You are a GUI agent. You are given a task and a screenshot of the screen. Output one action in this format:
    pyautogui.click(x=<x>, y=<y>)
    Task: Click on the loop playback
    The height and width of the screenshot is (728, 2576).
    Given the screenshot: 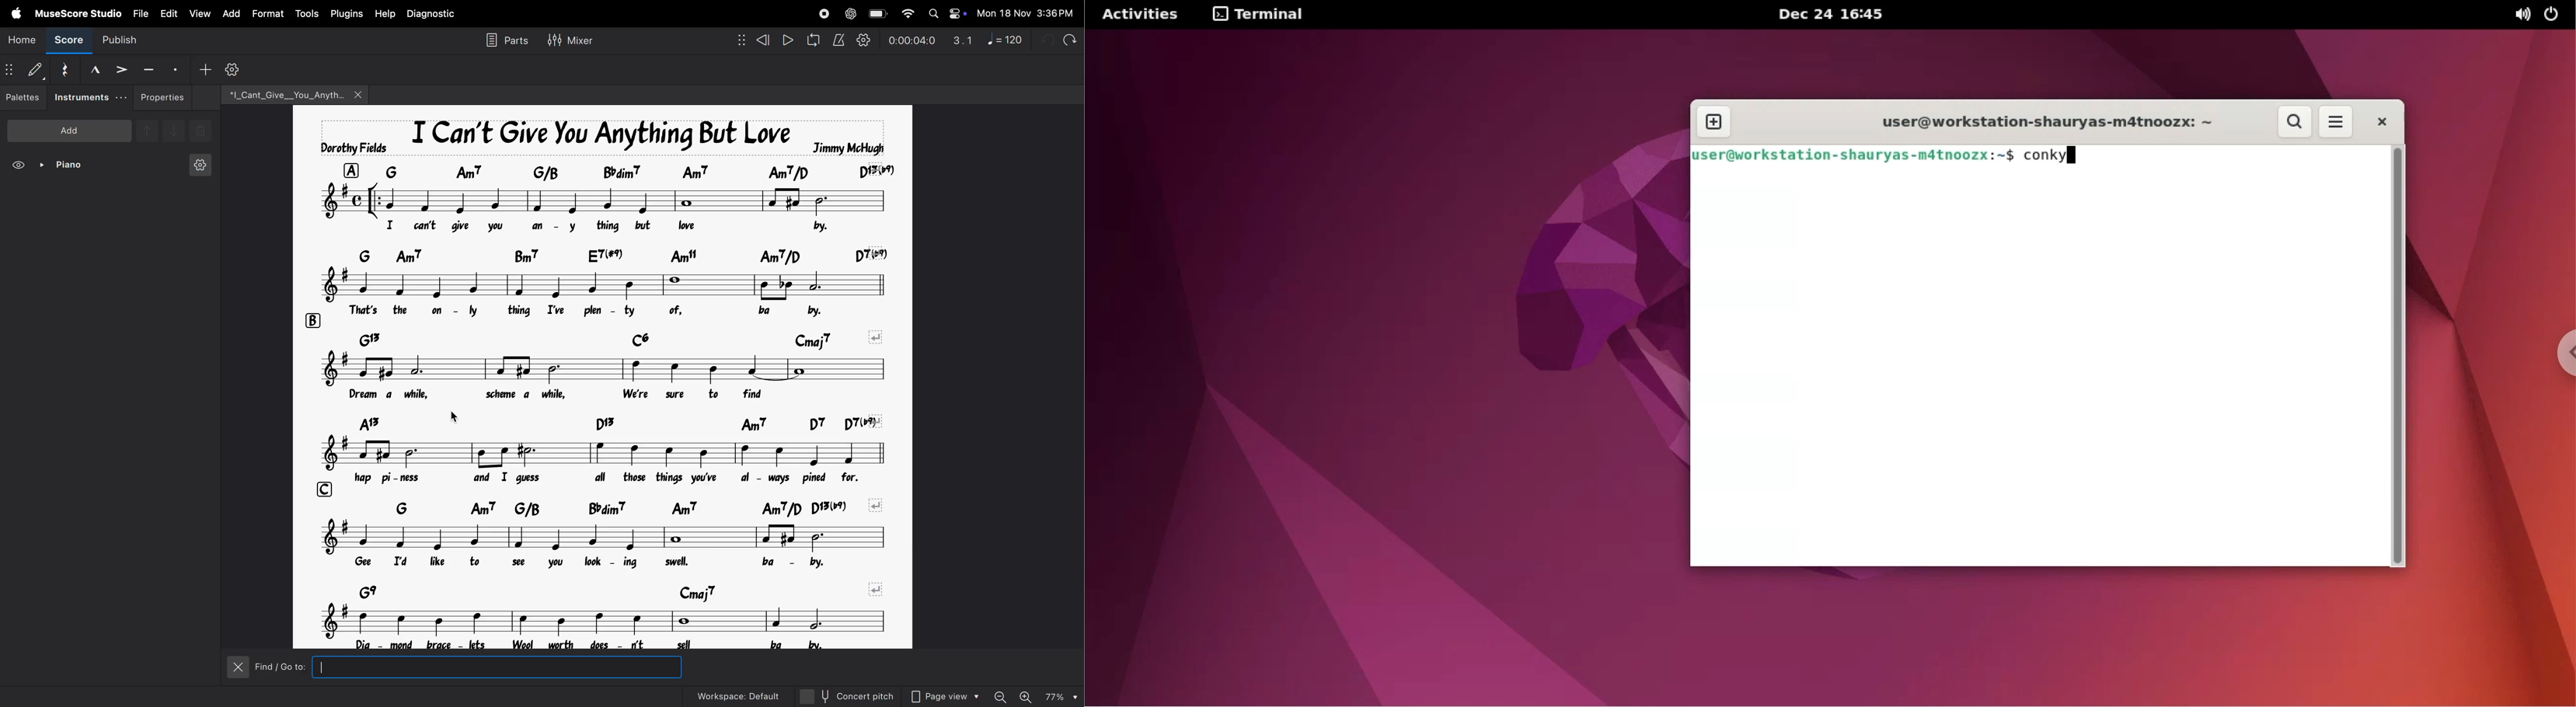 What is the action you would take?
    pyautogui.click(x=814, y=40)
    